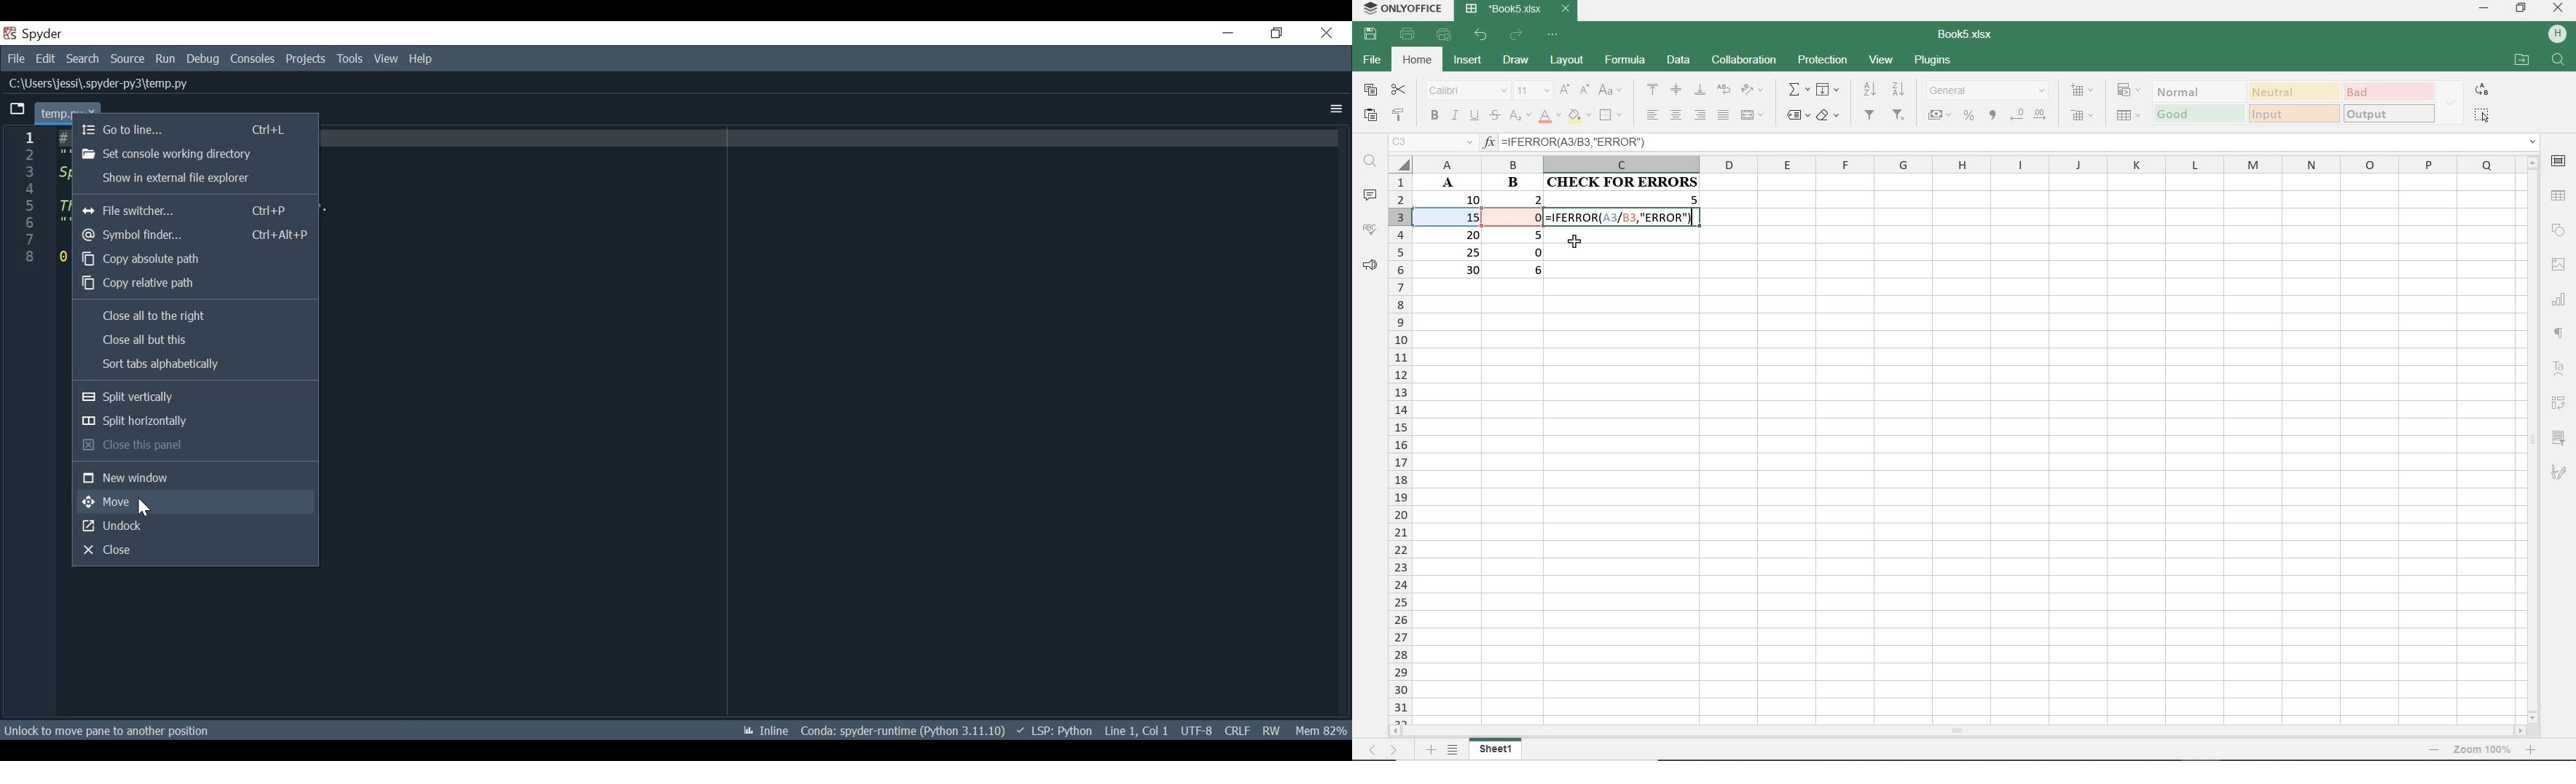 This screenshot has width=2576, height=784. Describe the element at coordinates (83, 60) in the screenshot. I see `Search` at that location.